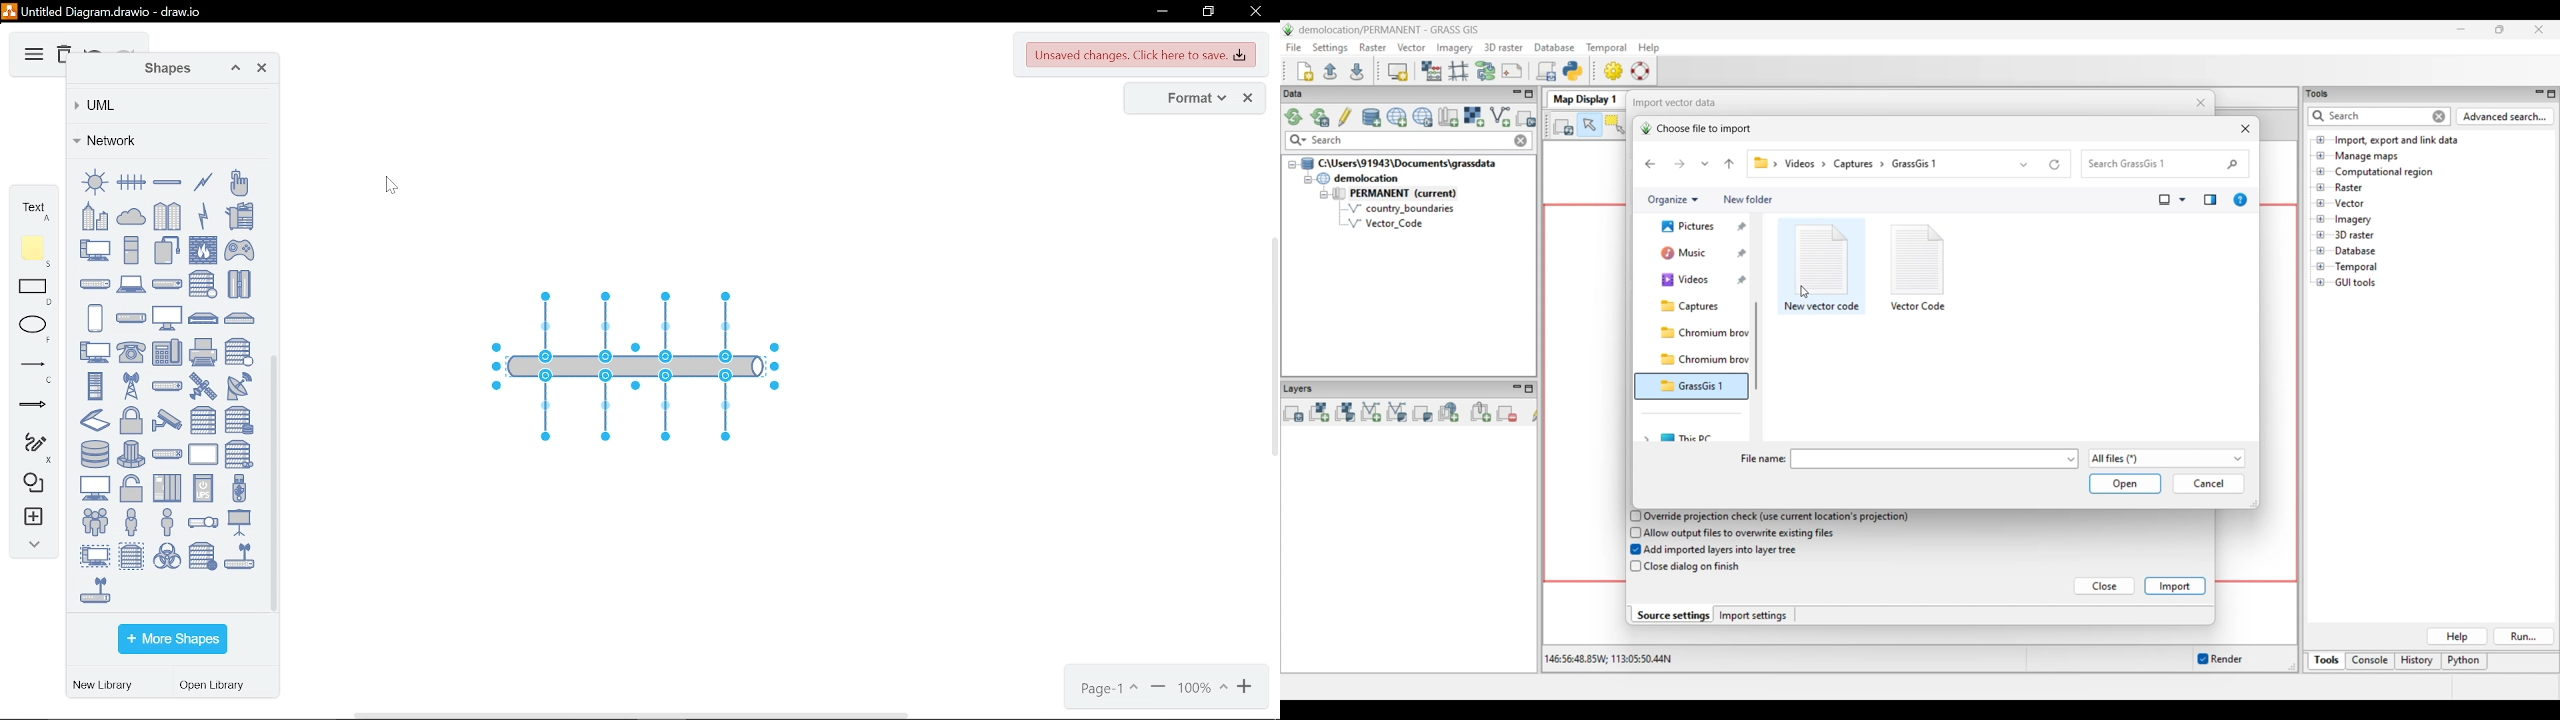 Image resolution: width=2576 pixels, height=728 pixels. I want to click on zoom in, so click(1158, 689).